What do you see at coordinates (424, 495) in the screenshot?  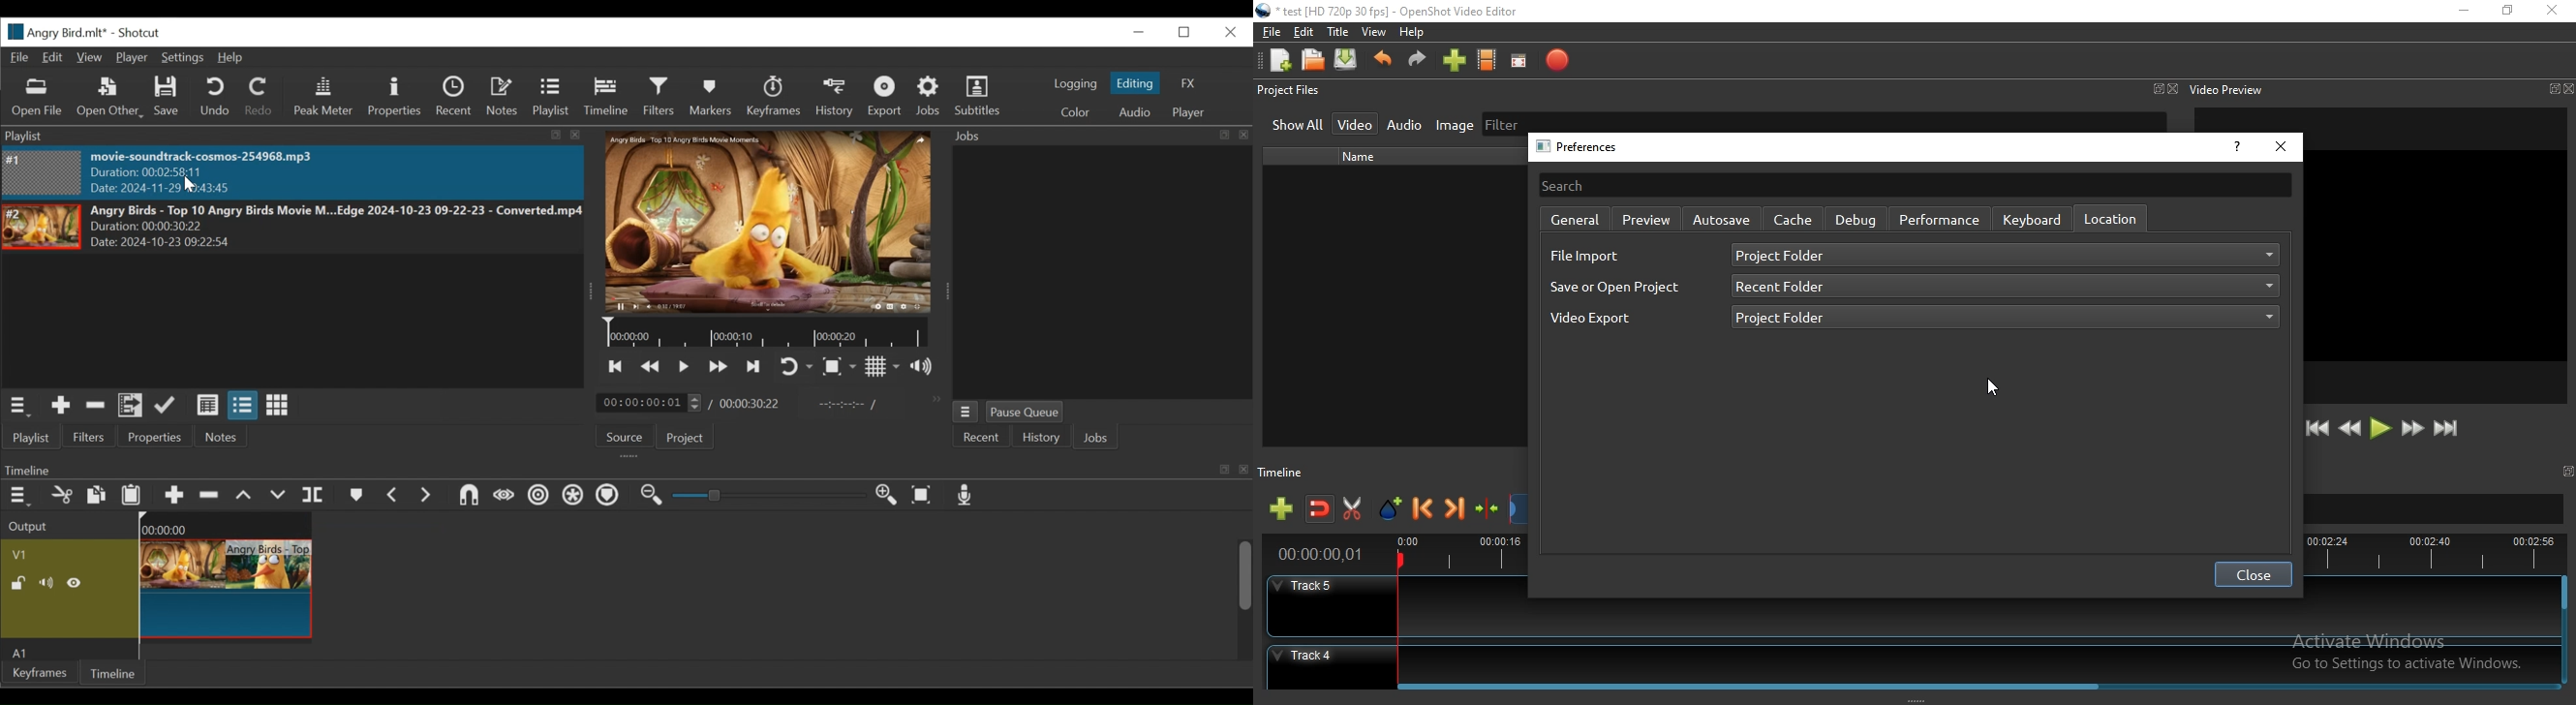 I see `Next Marker` at bounding box center [424, 495].